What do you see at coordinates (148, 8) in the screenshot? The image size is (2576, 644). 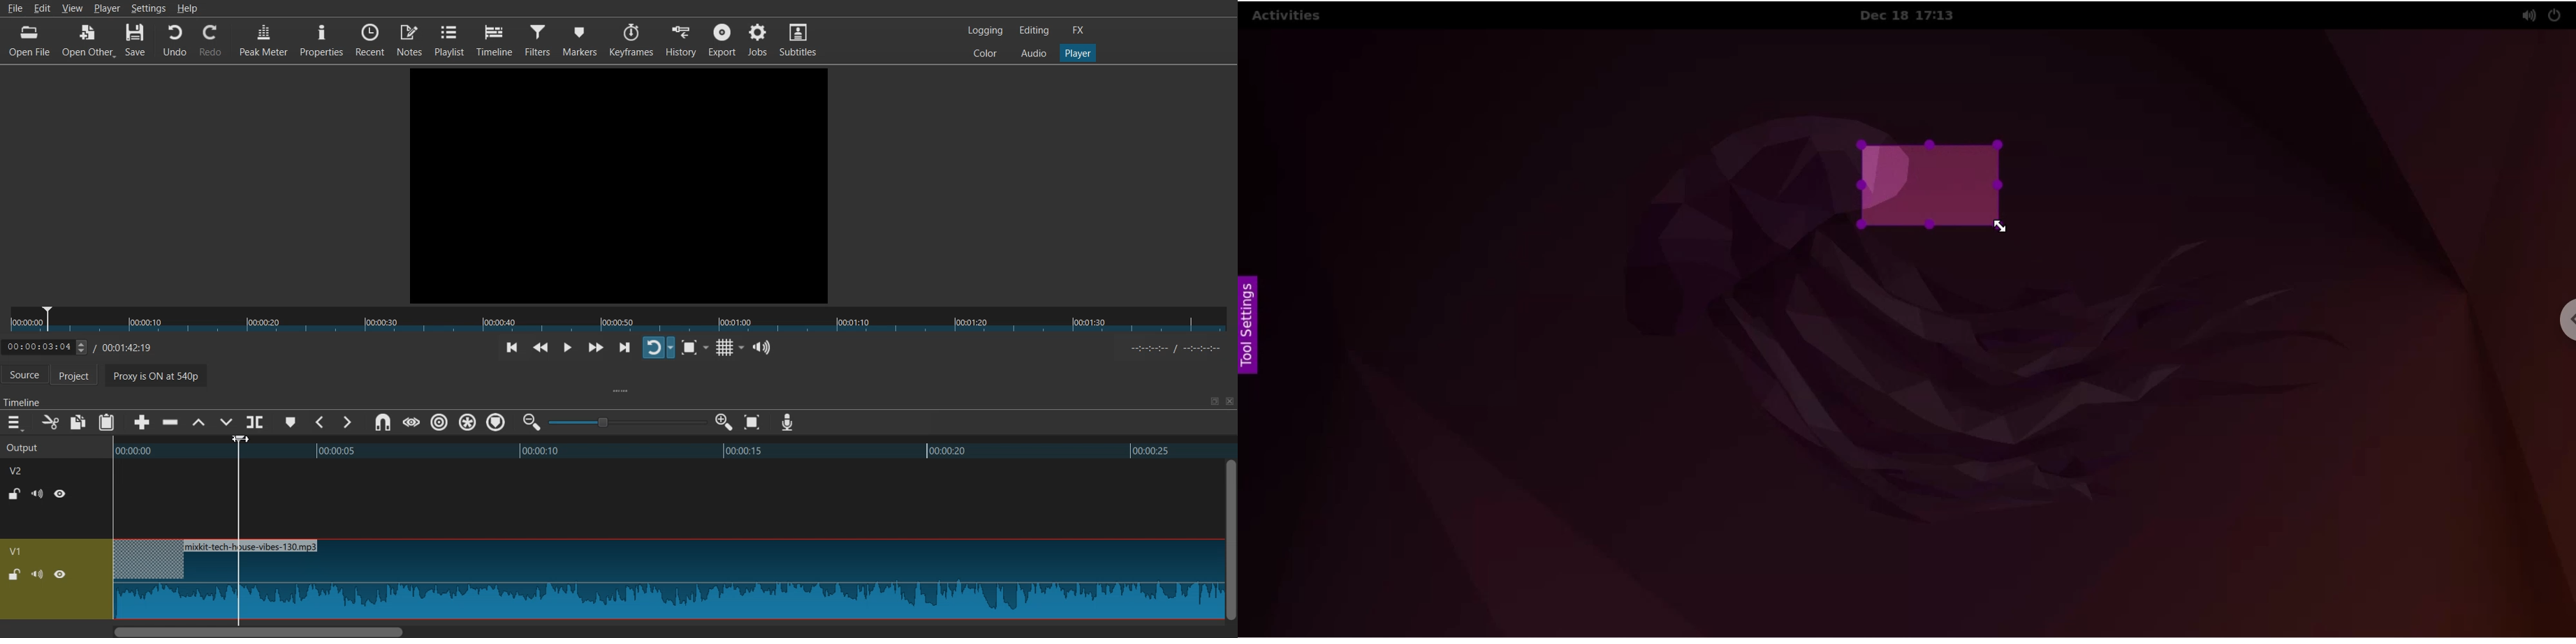 I see `Settings` at bounding box center [148, 8].